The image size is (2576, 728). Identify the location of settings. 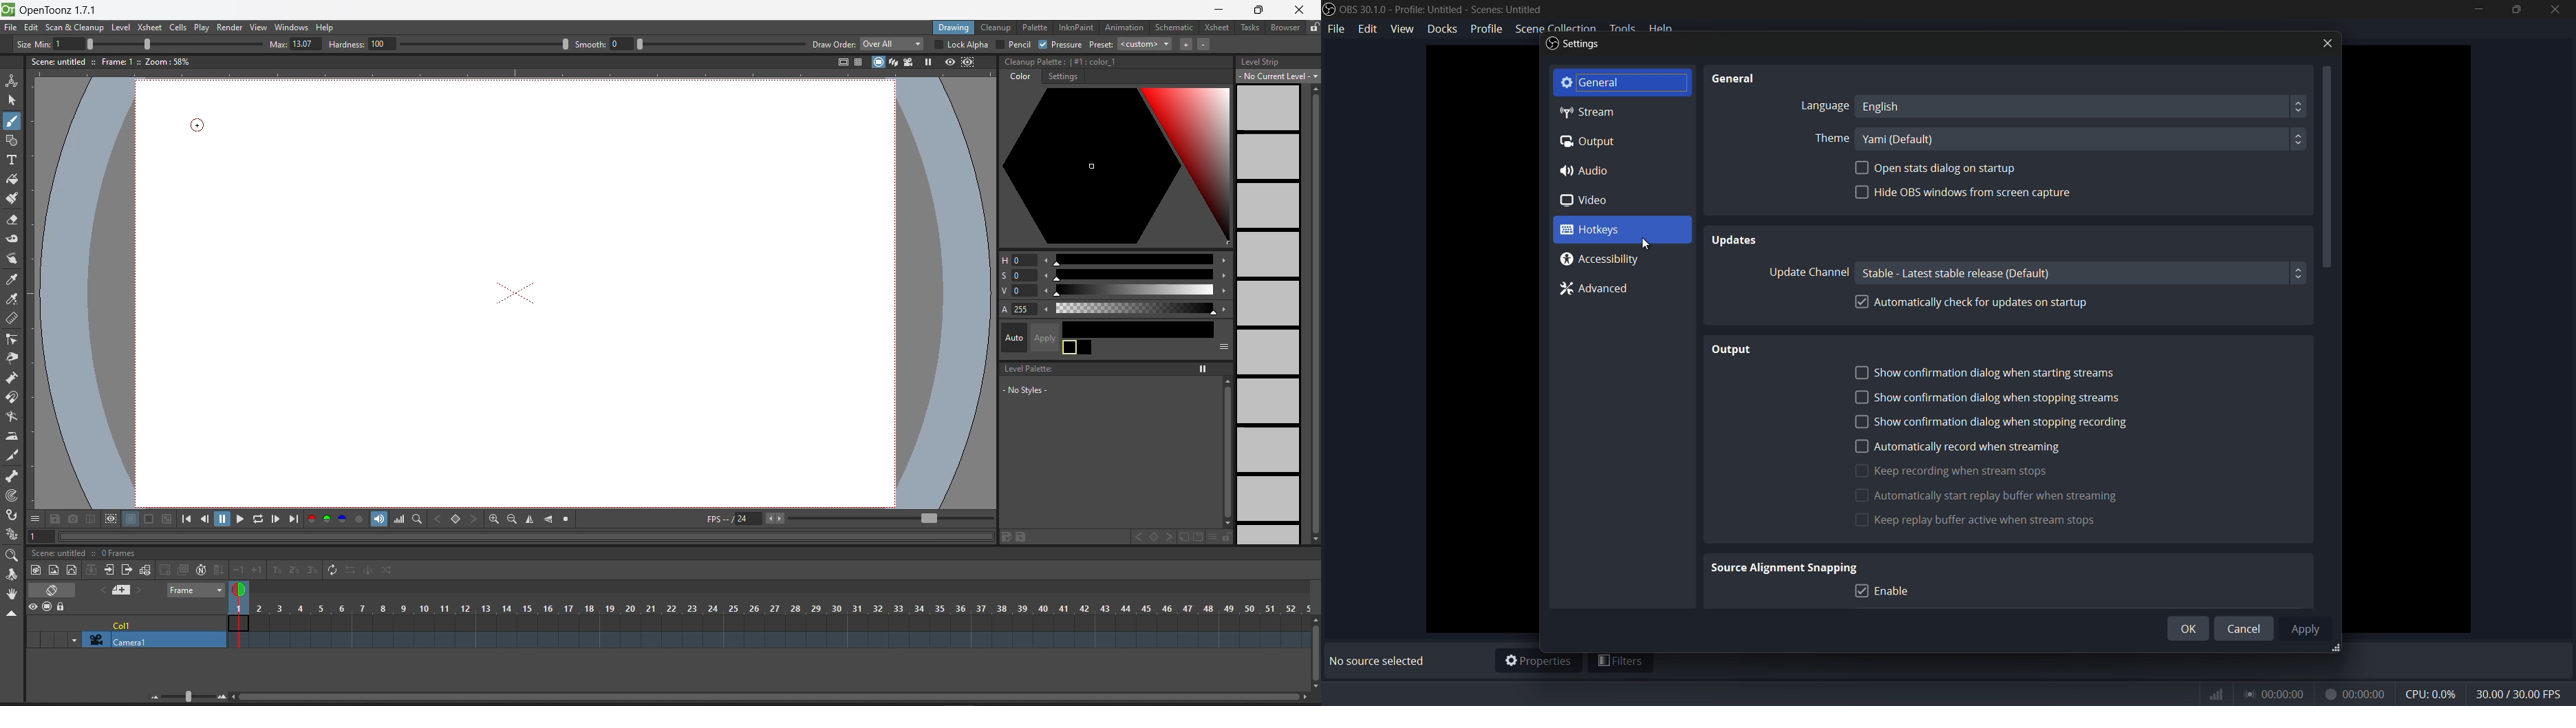
(1573, 45).